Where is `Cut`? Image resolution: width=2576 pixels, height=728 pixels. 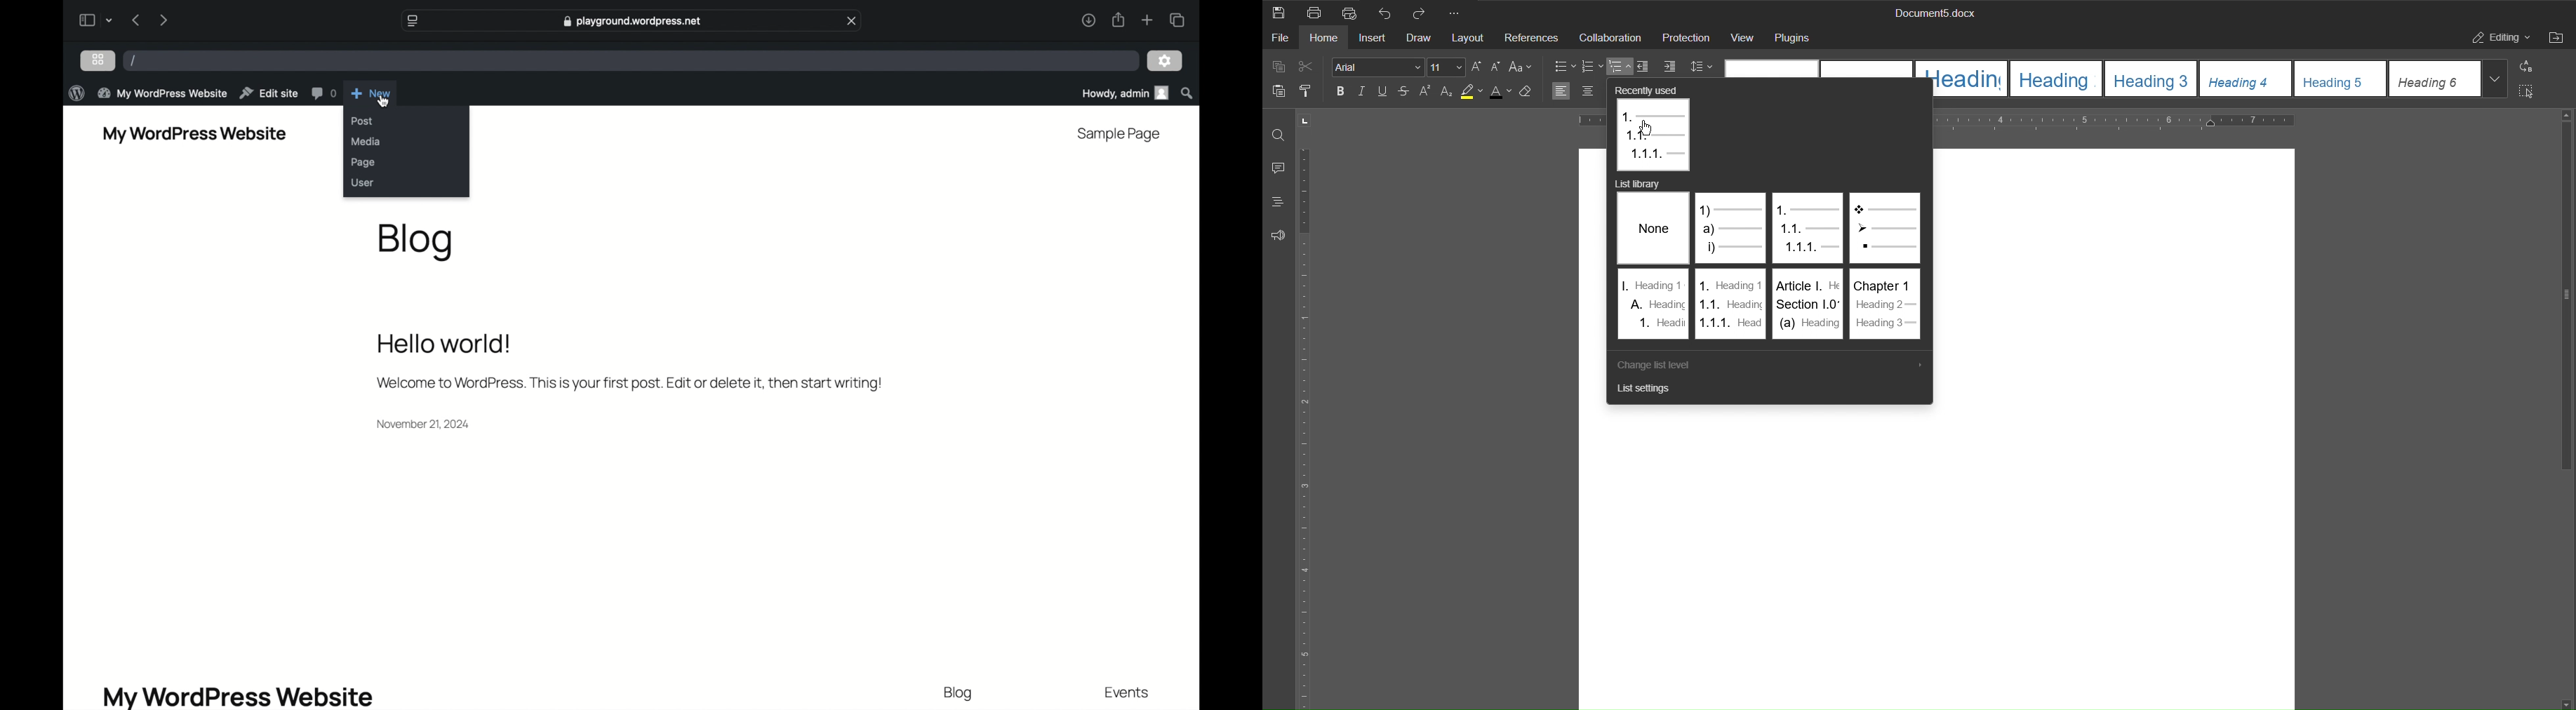
Cut is located at coordinates (1309, 67).